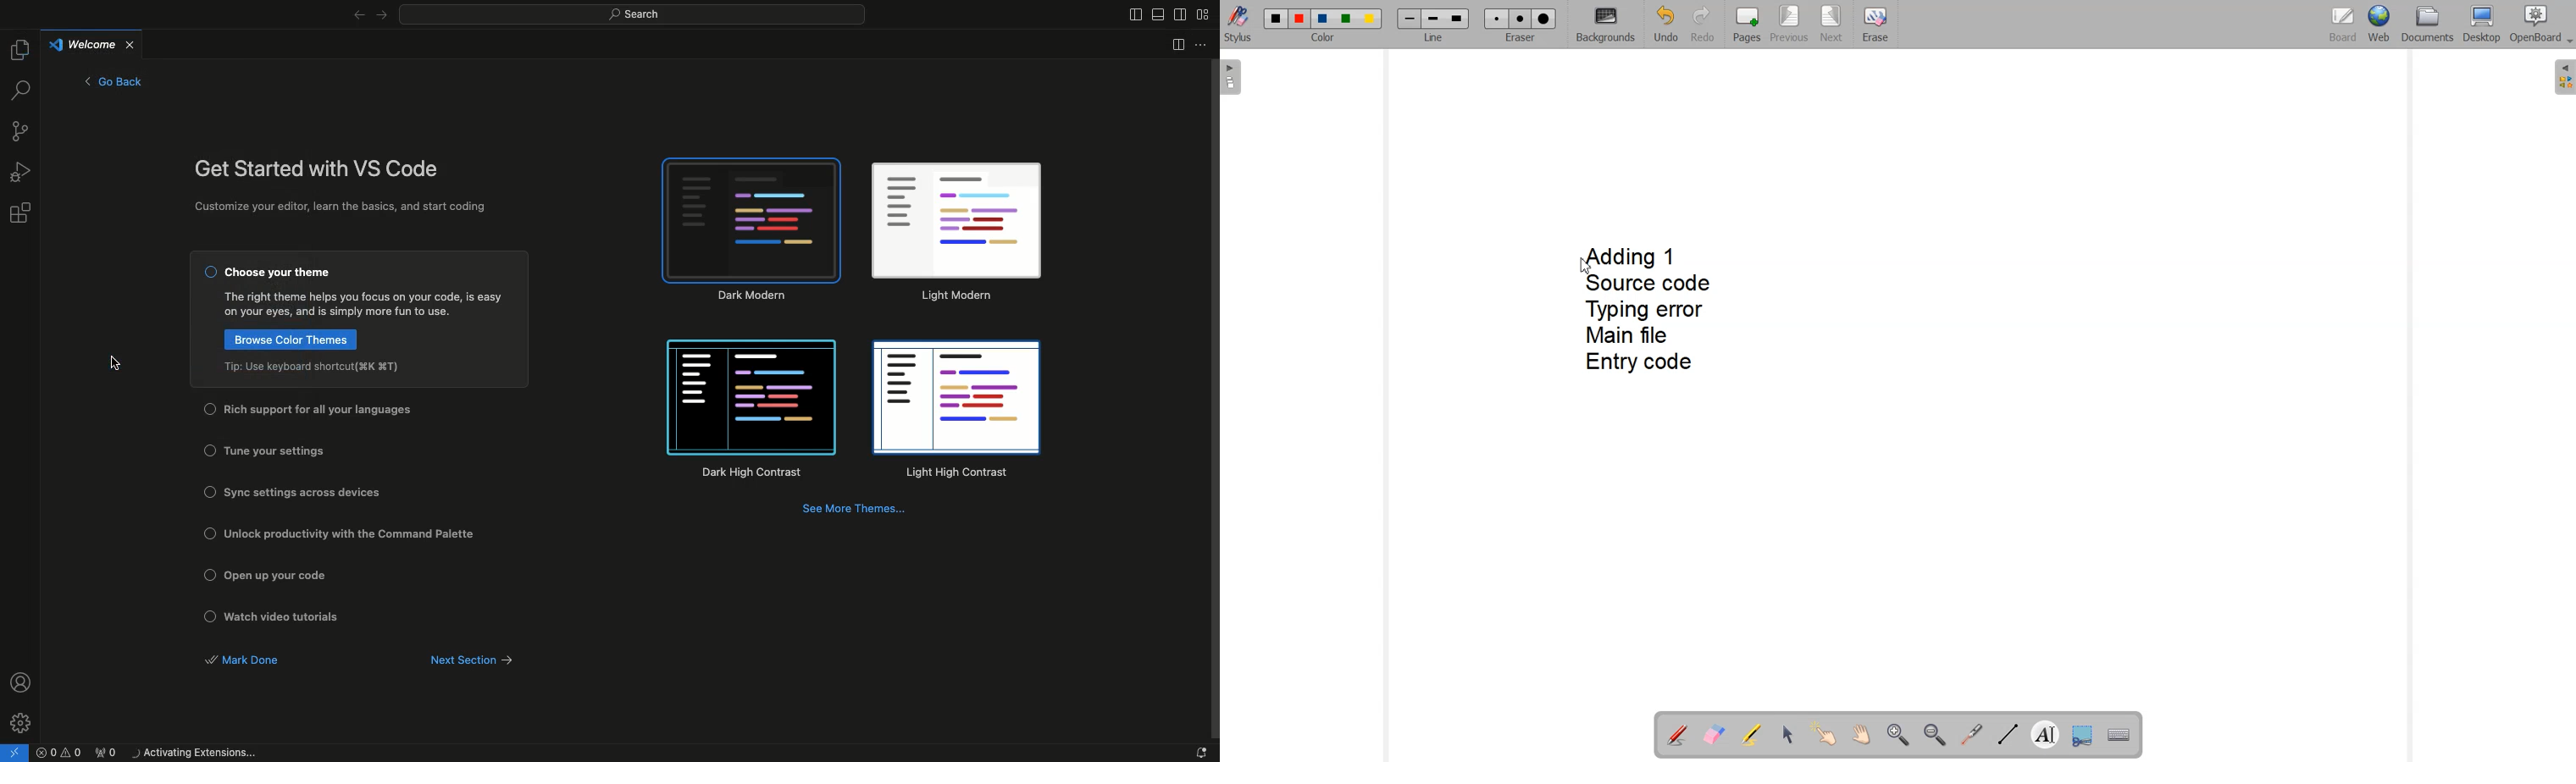 The image size is (2576, 784). I want to click on Draw lines, so click(2006, 734).